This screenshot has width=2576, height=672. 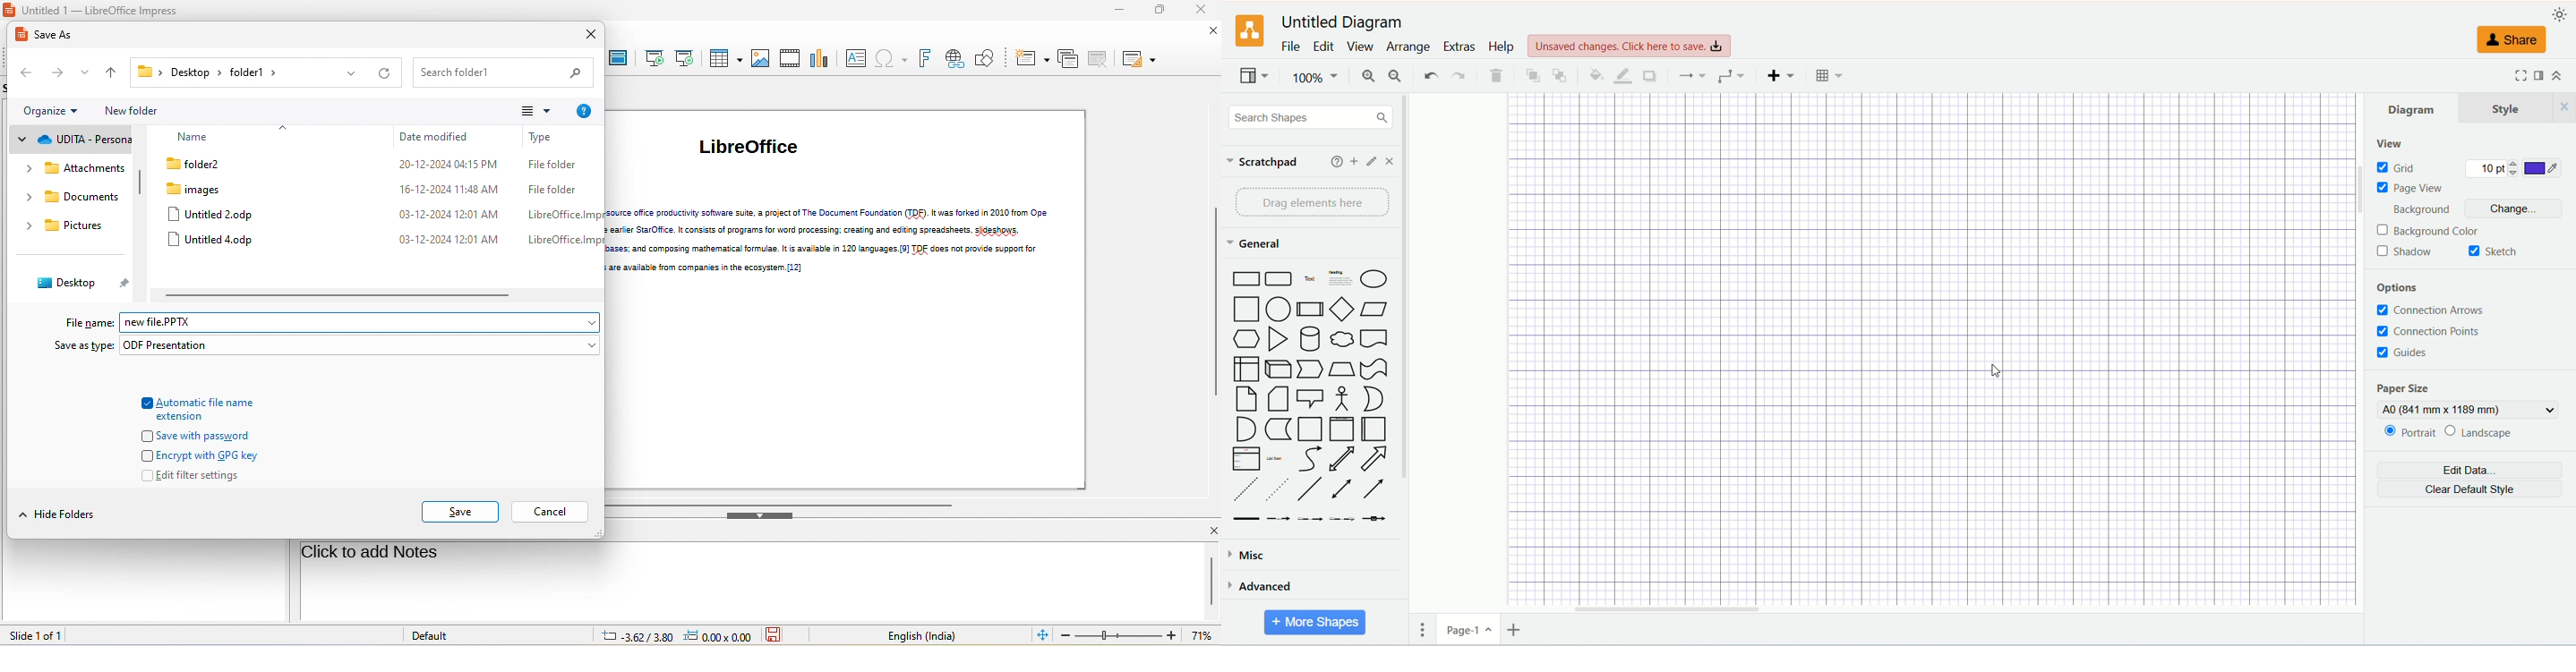 I want to click on save with password, so click(x=197, y=435).